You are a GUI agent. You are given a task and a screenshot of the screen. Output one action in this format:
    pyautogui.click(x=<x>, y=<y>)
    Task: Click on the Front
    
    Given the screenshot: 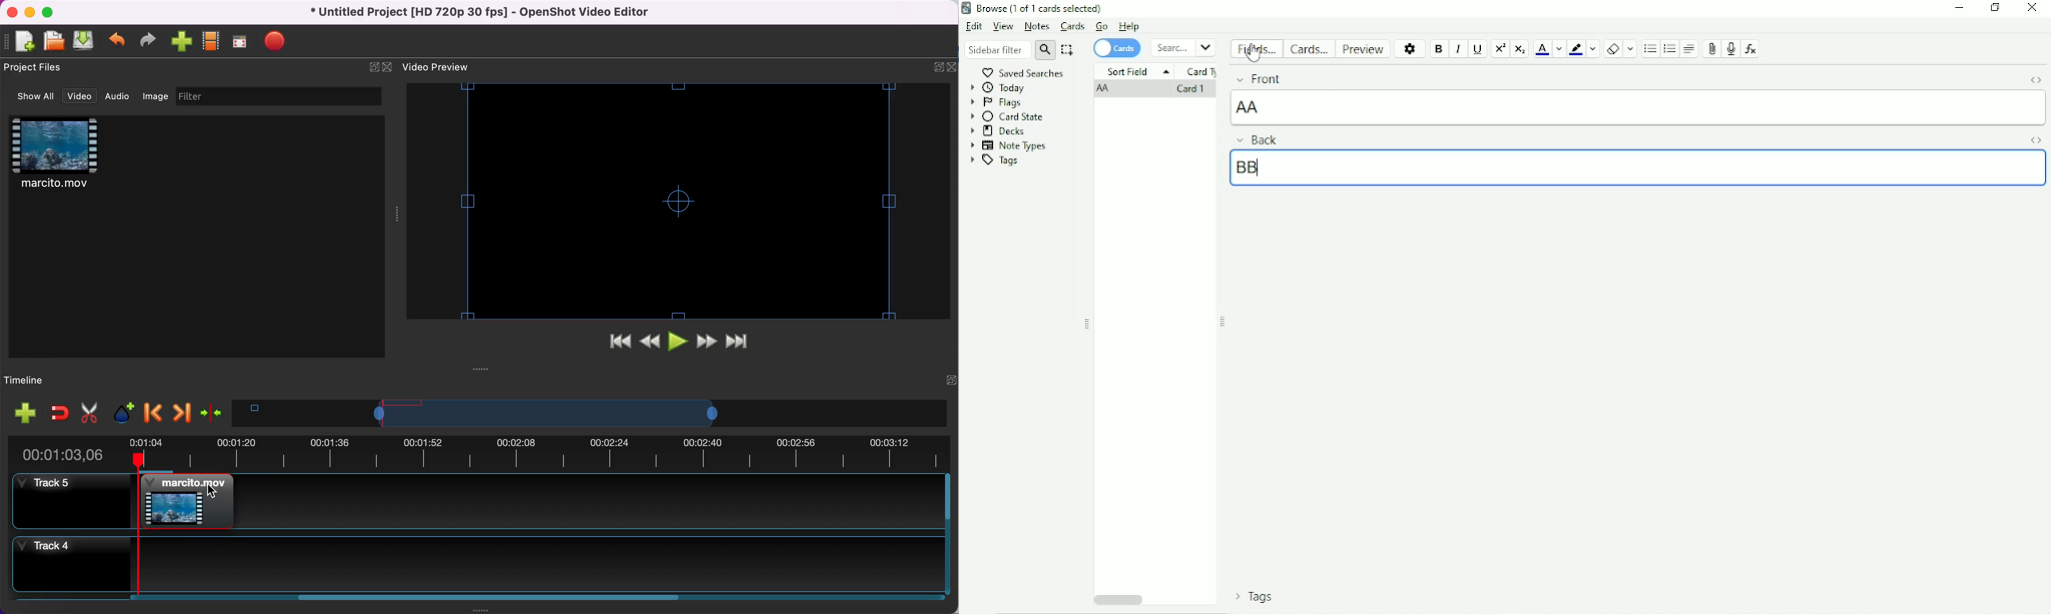 What is the action you would take?
    pyautogui.click(x=1258, y=78)
    